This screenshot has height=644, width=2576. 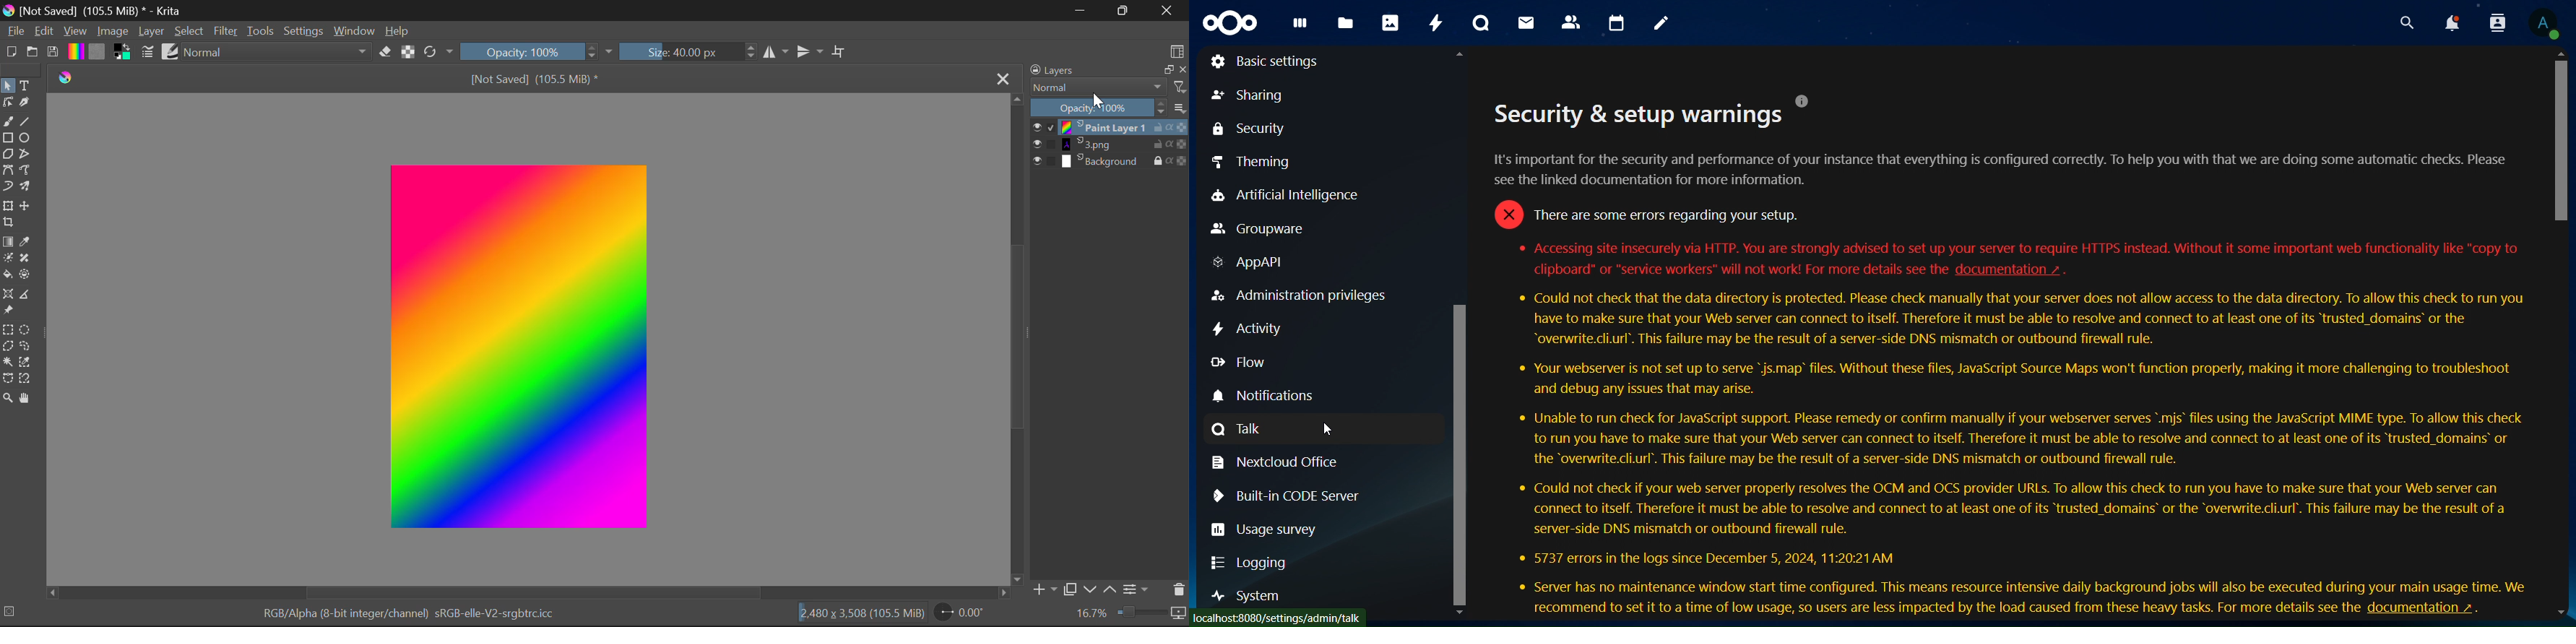 What do you see at coordinates (1180, 108) in the screenshot?
I see `more` at bounding box center [1180, 108].